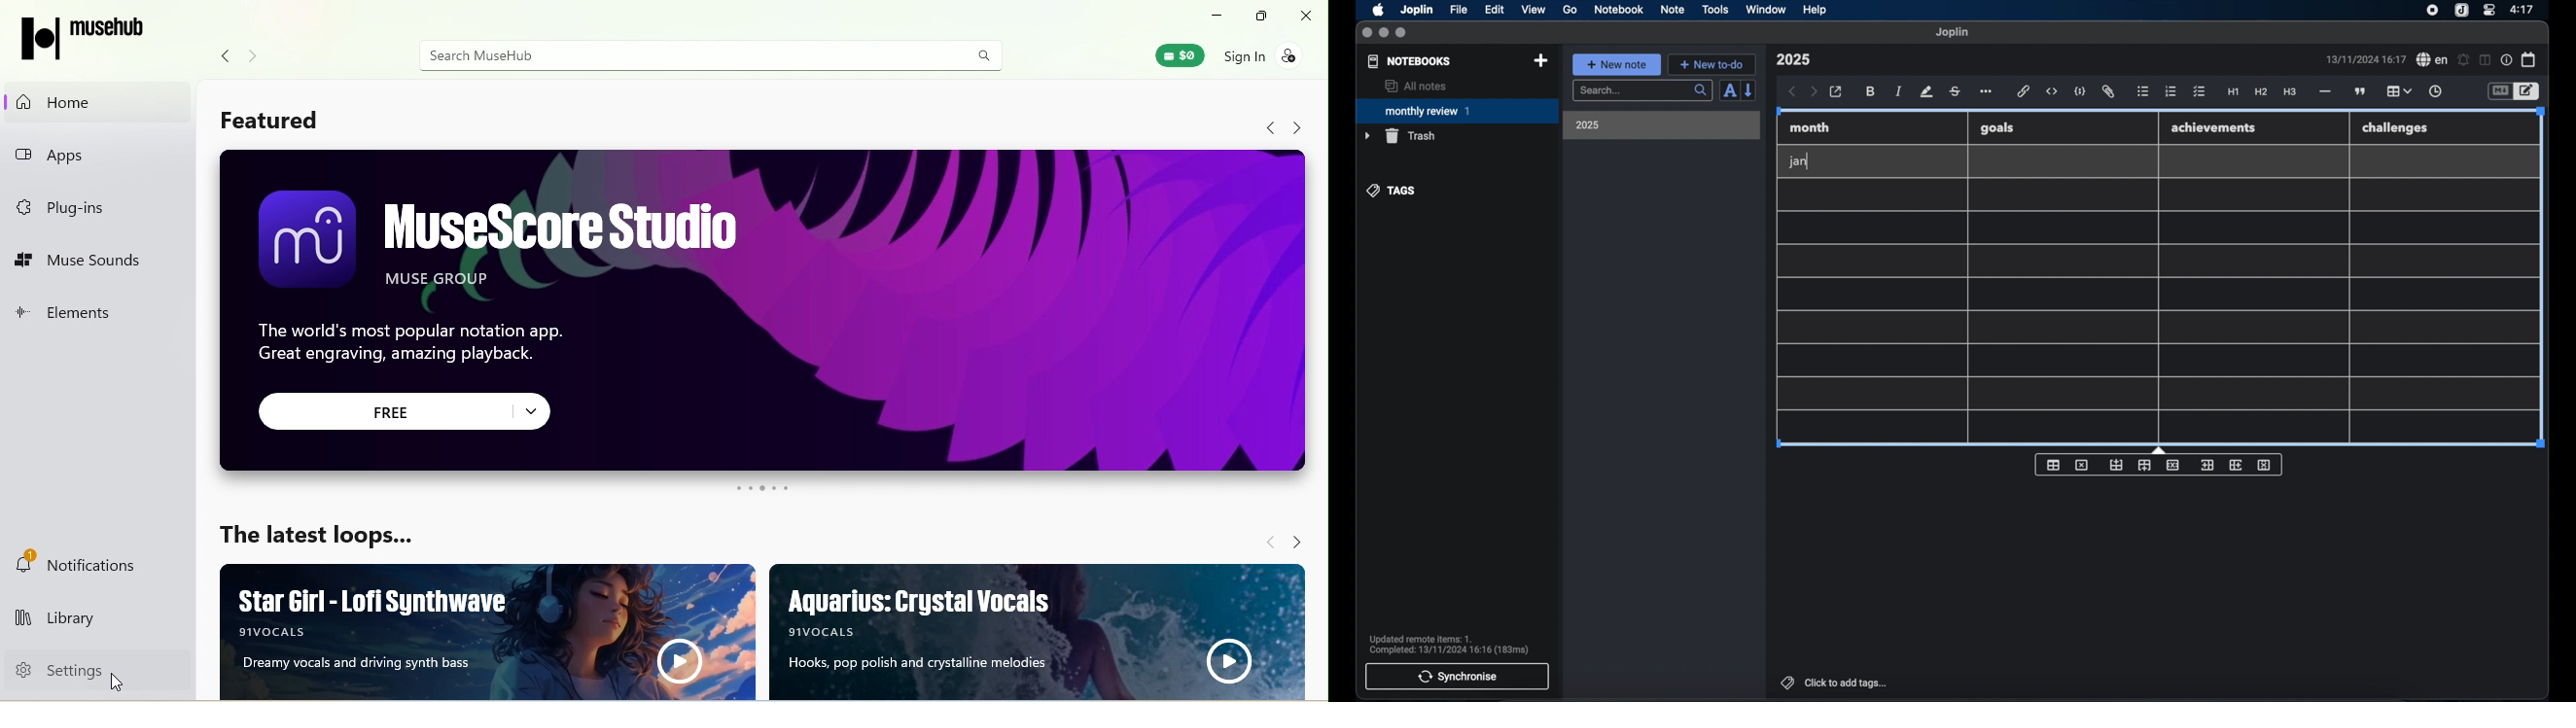 Image resolution: width=2576 pixels, height=728 pixels. What do you see at coordinates (2174, 464) in the screenshot?
I see `delete row` at bounding box center [2174, 464].